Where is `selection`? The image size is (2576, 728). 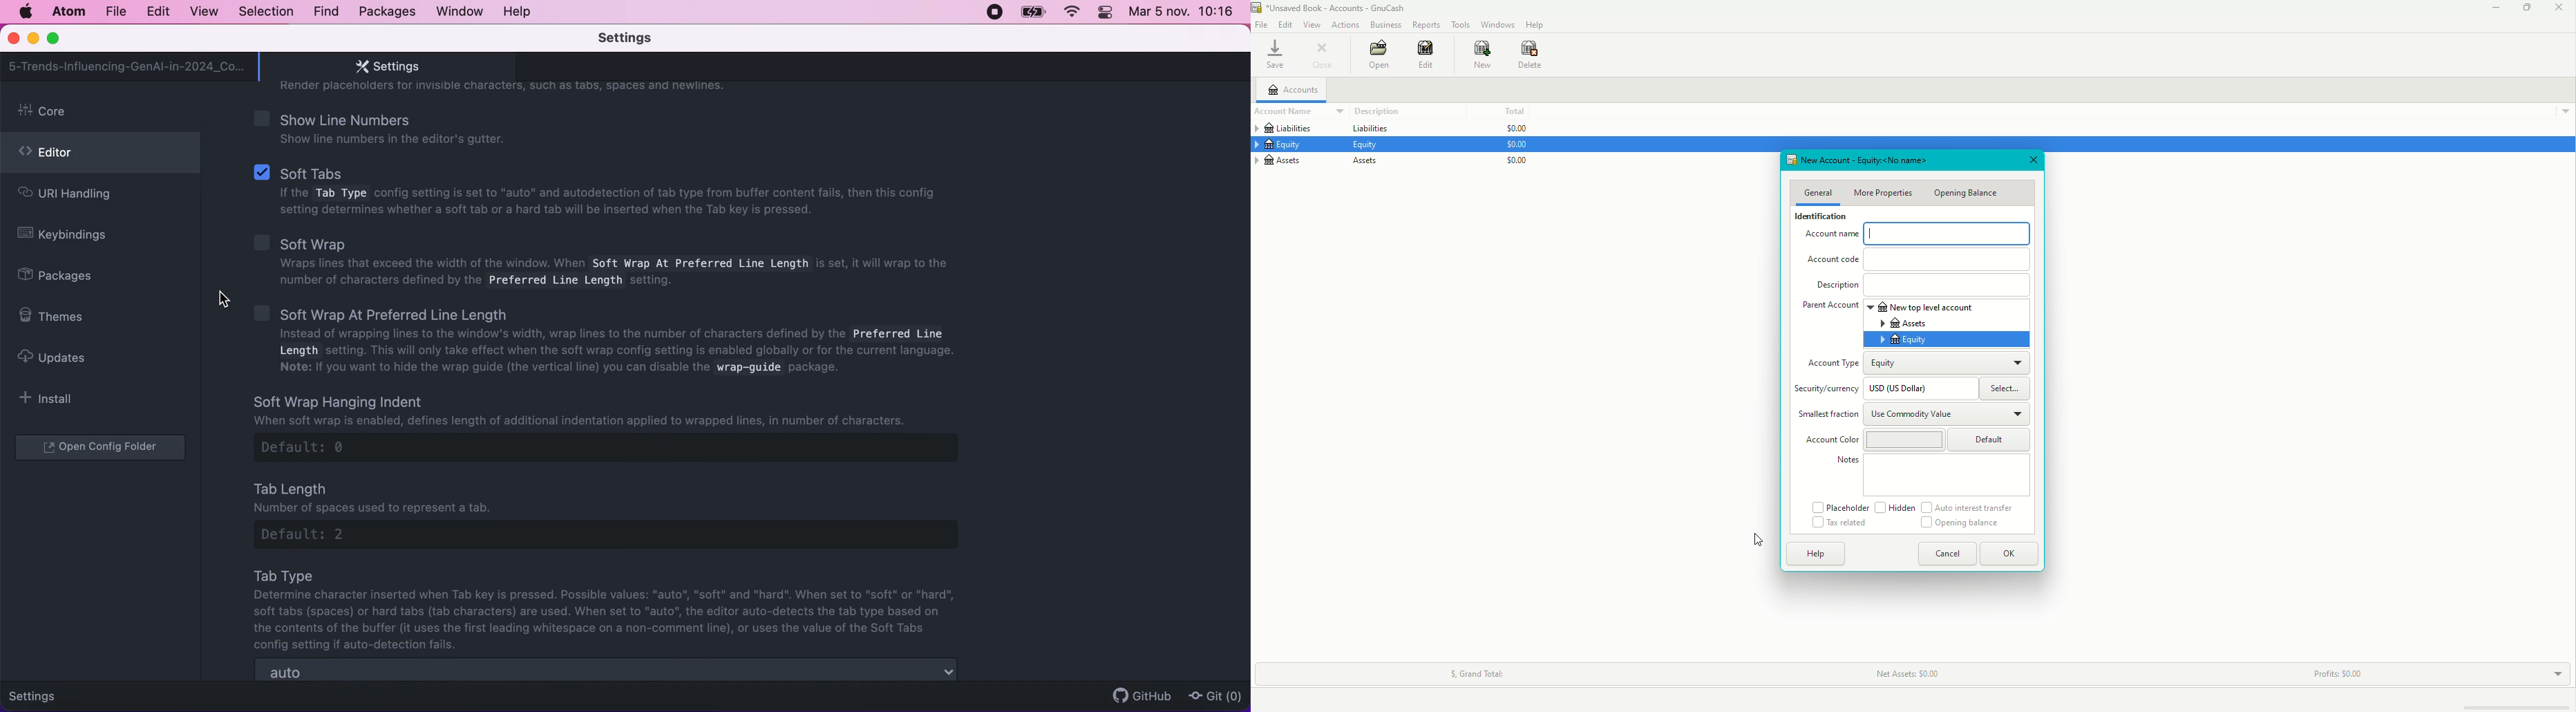 selection is located at coordinates (267, 12).